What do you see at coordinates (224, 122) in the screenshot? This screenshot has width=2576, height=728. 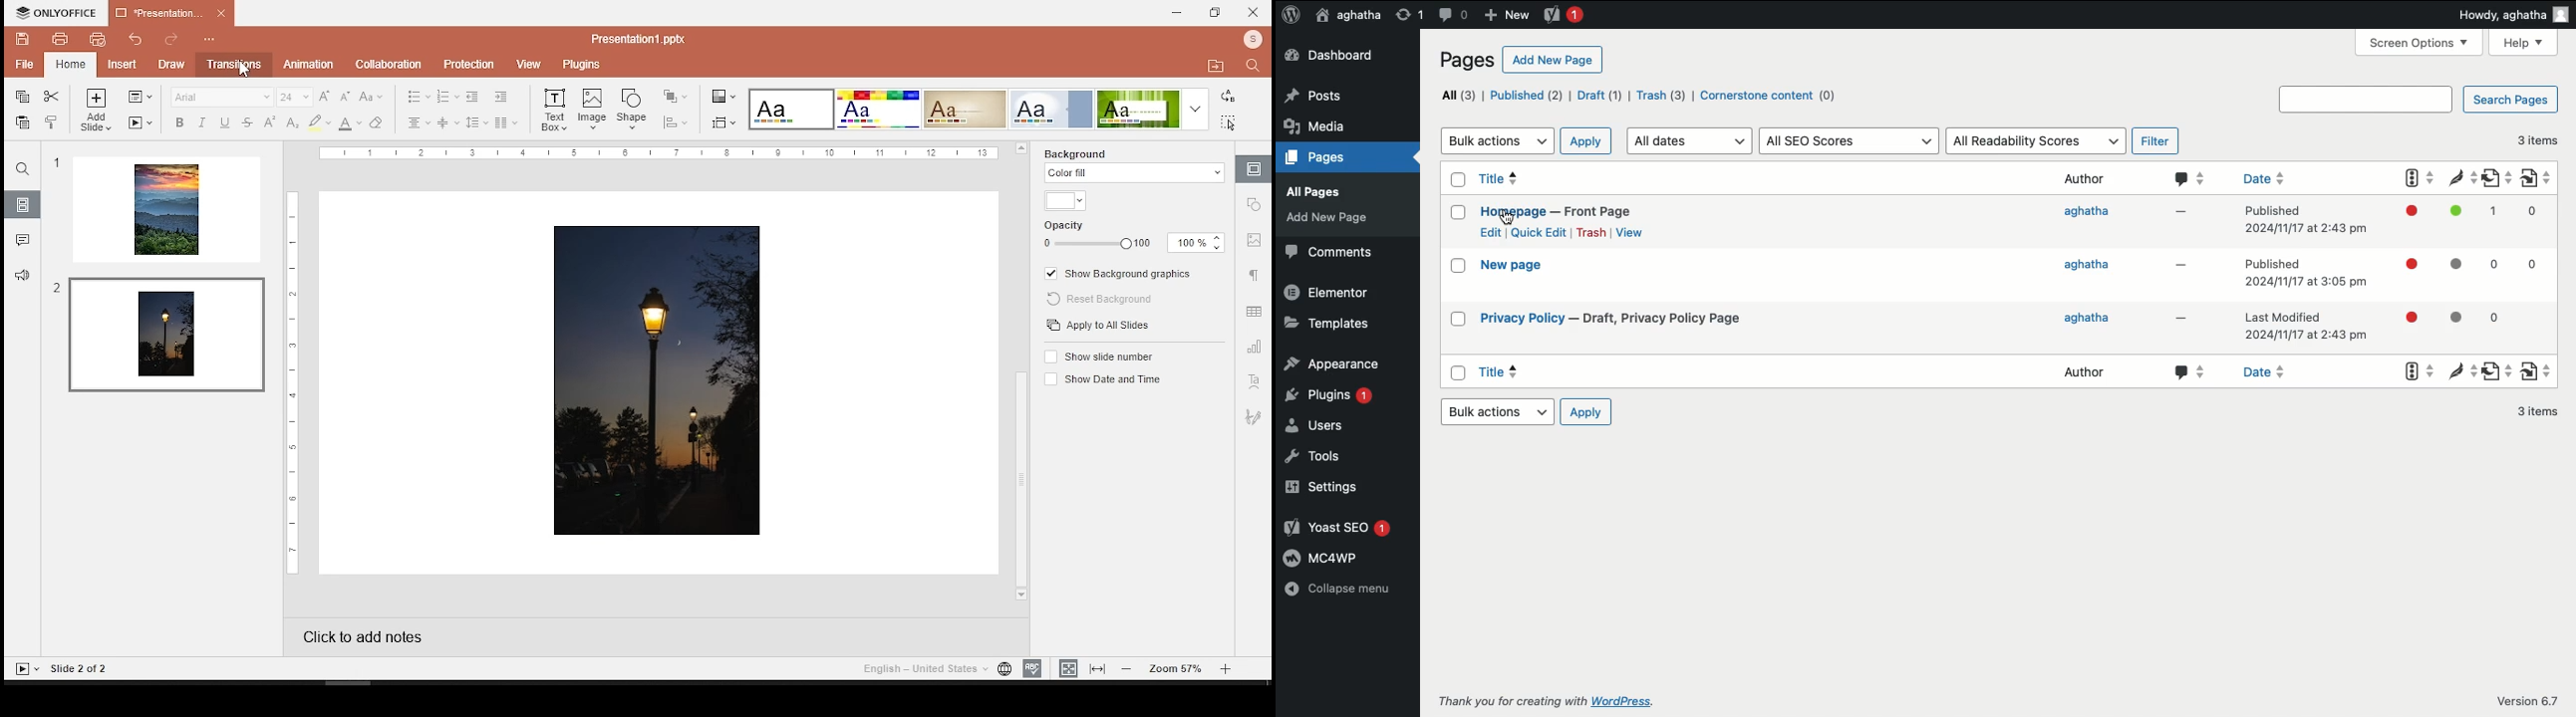 I see `underline` at bounding box center [224, 122].